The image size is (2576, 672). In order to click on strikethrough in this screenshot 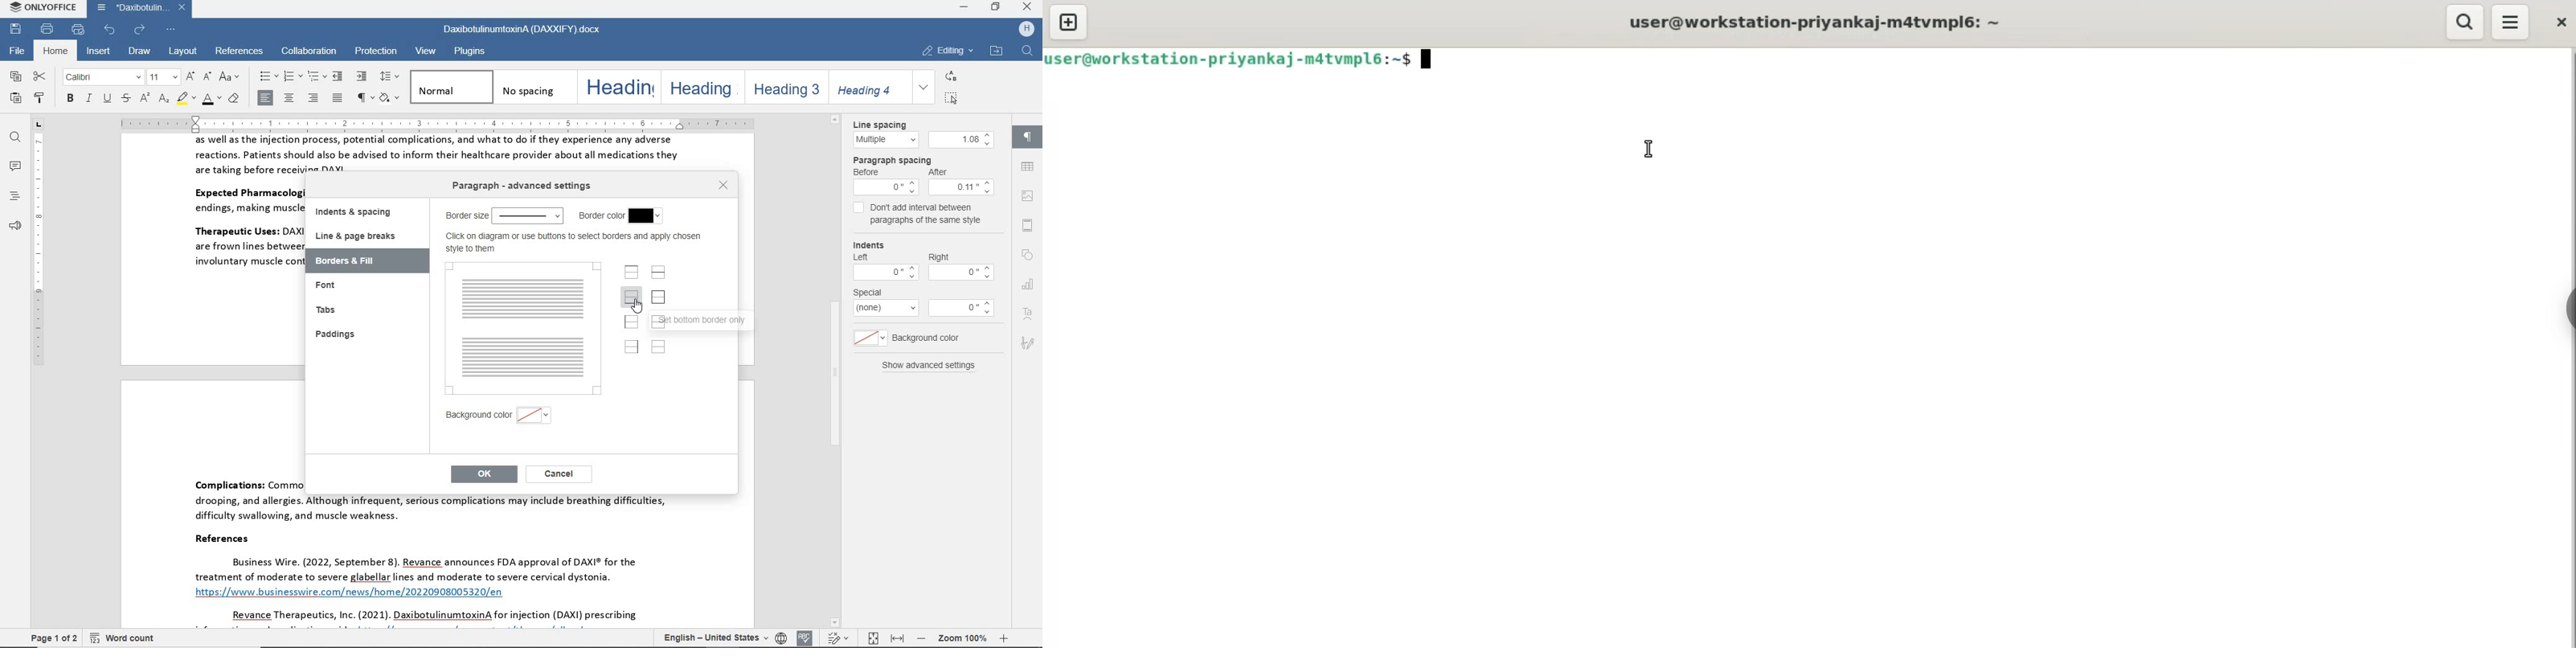, I will do `click(125, 99)`.